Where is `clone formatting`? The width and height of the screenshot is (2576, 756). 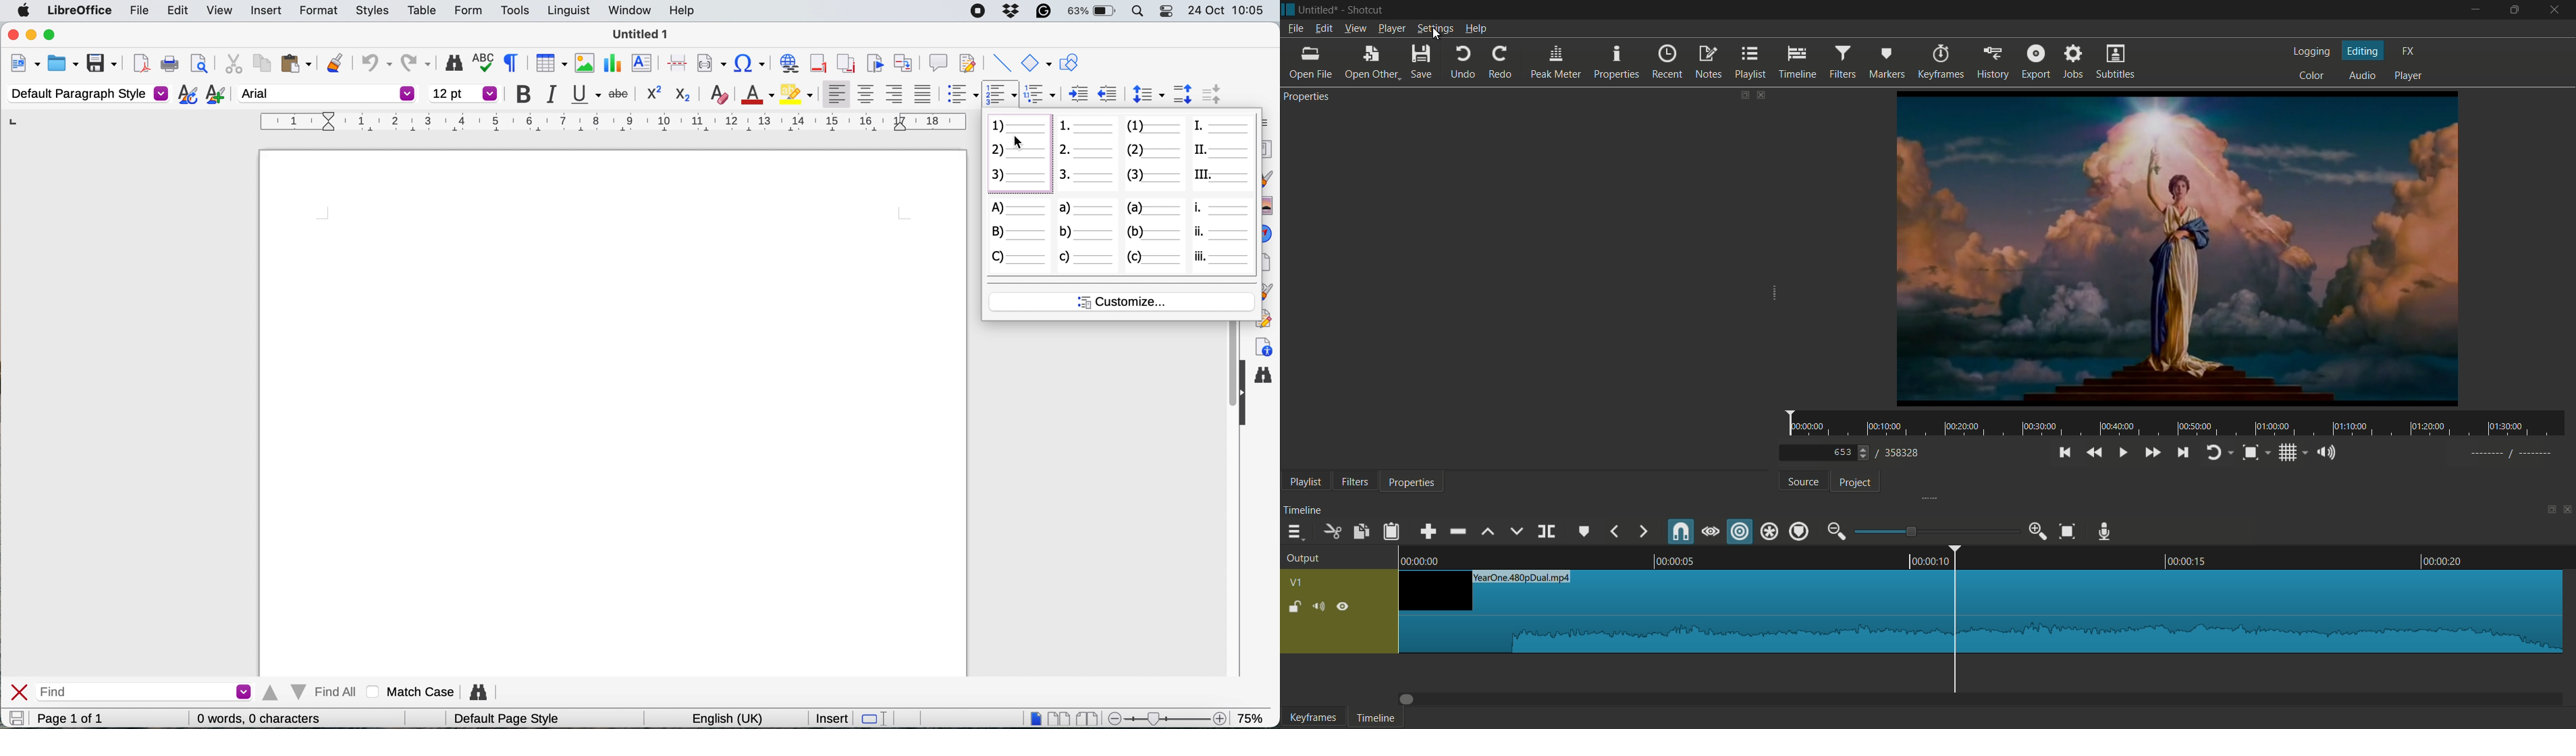
clone formatting is located at coordinates (335, 61).